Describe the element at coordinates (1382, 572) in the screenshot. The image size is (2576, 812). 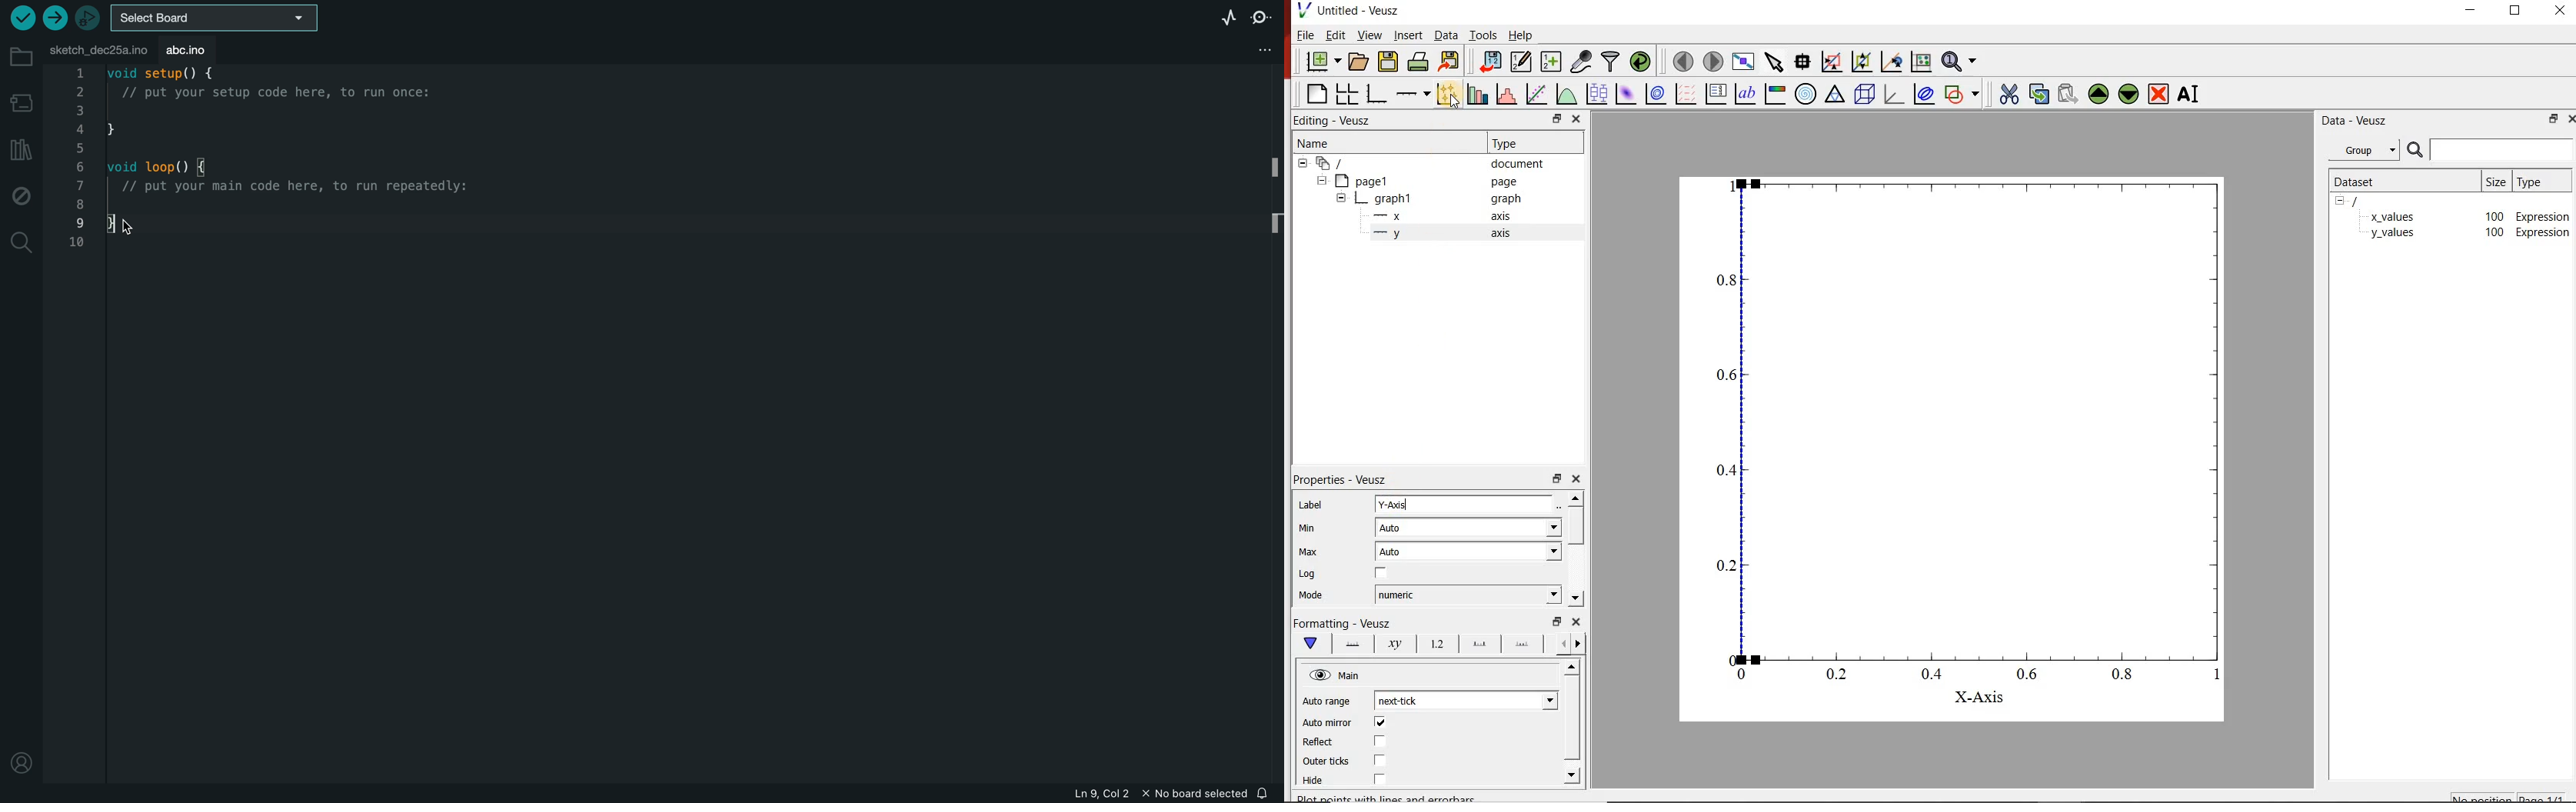
I see `checkbox` at that location.